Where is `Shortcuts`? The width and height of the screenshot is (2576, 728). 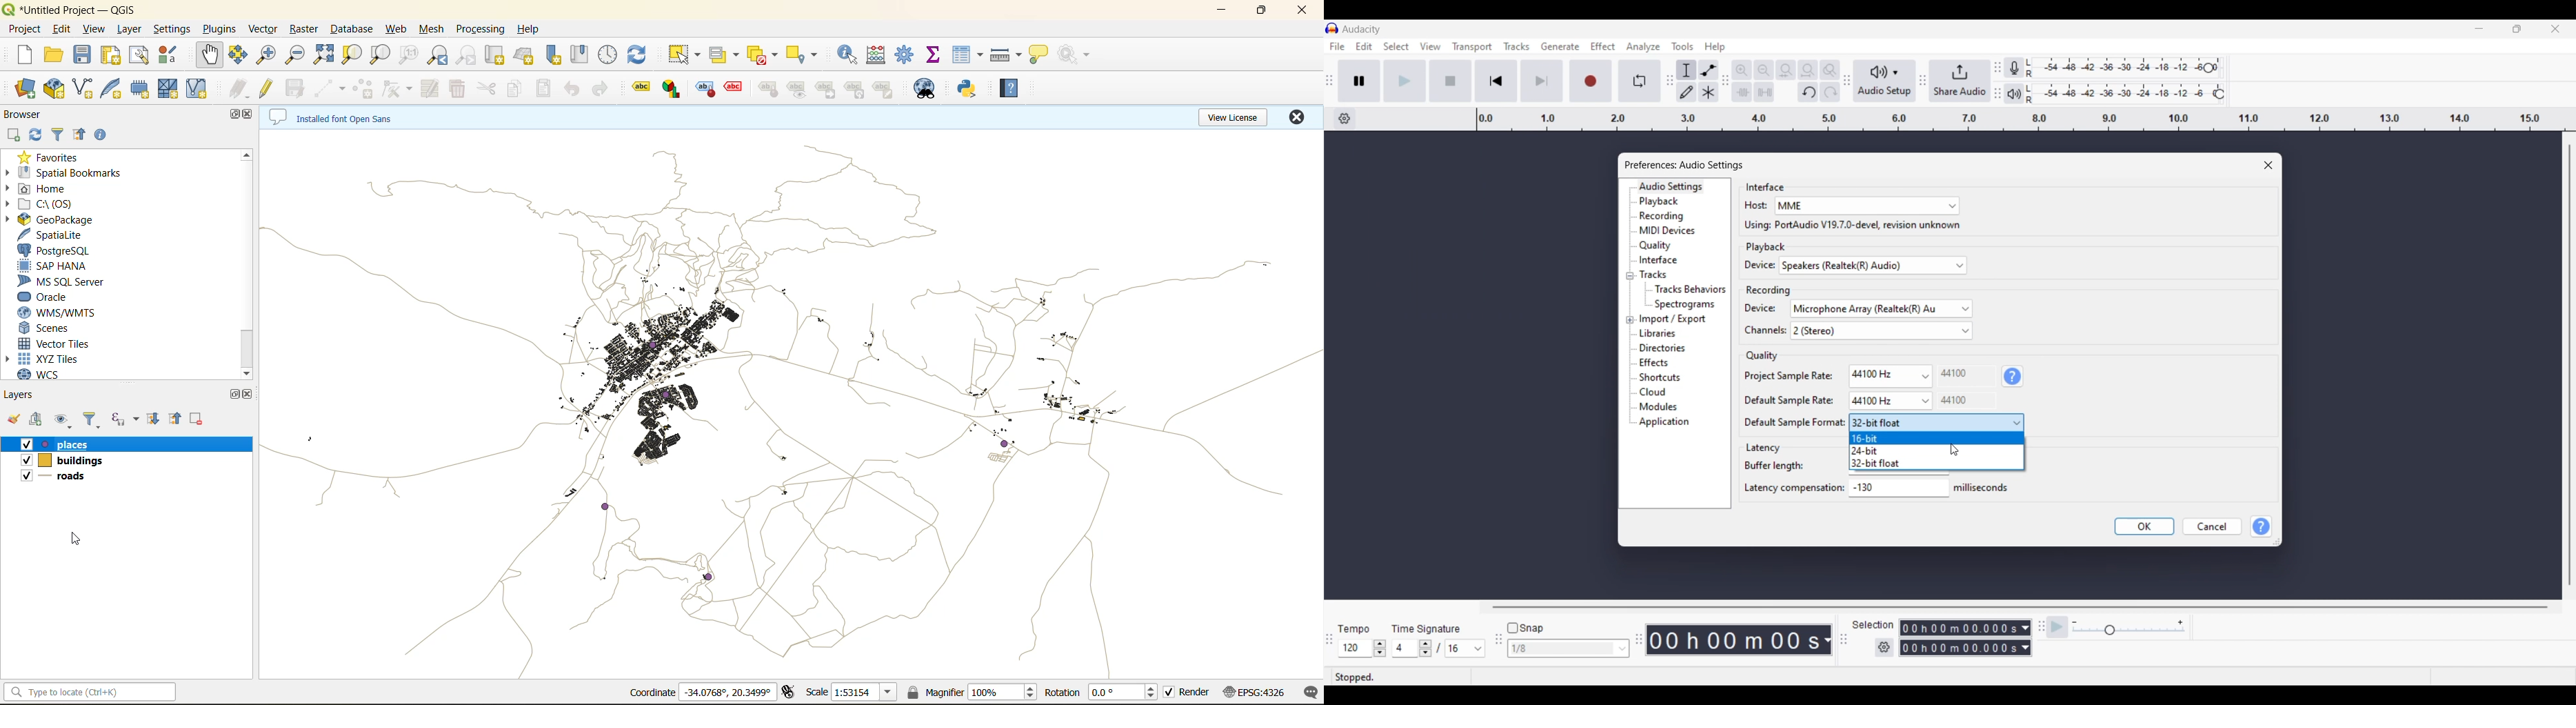 Shortcuts is located at coordinates (1670, 378).